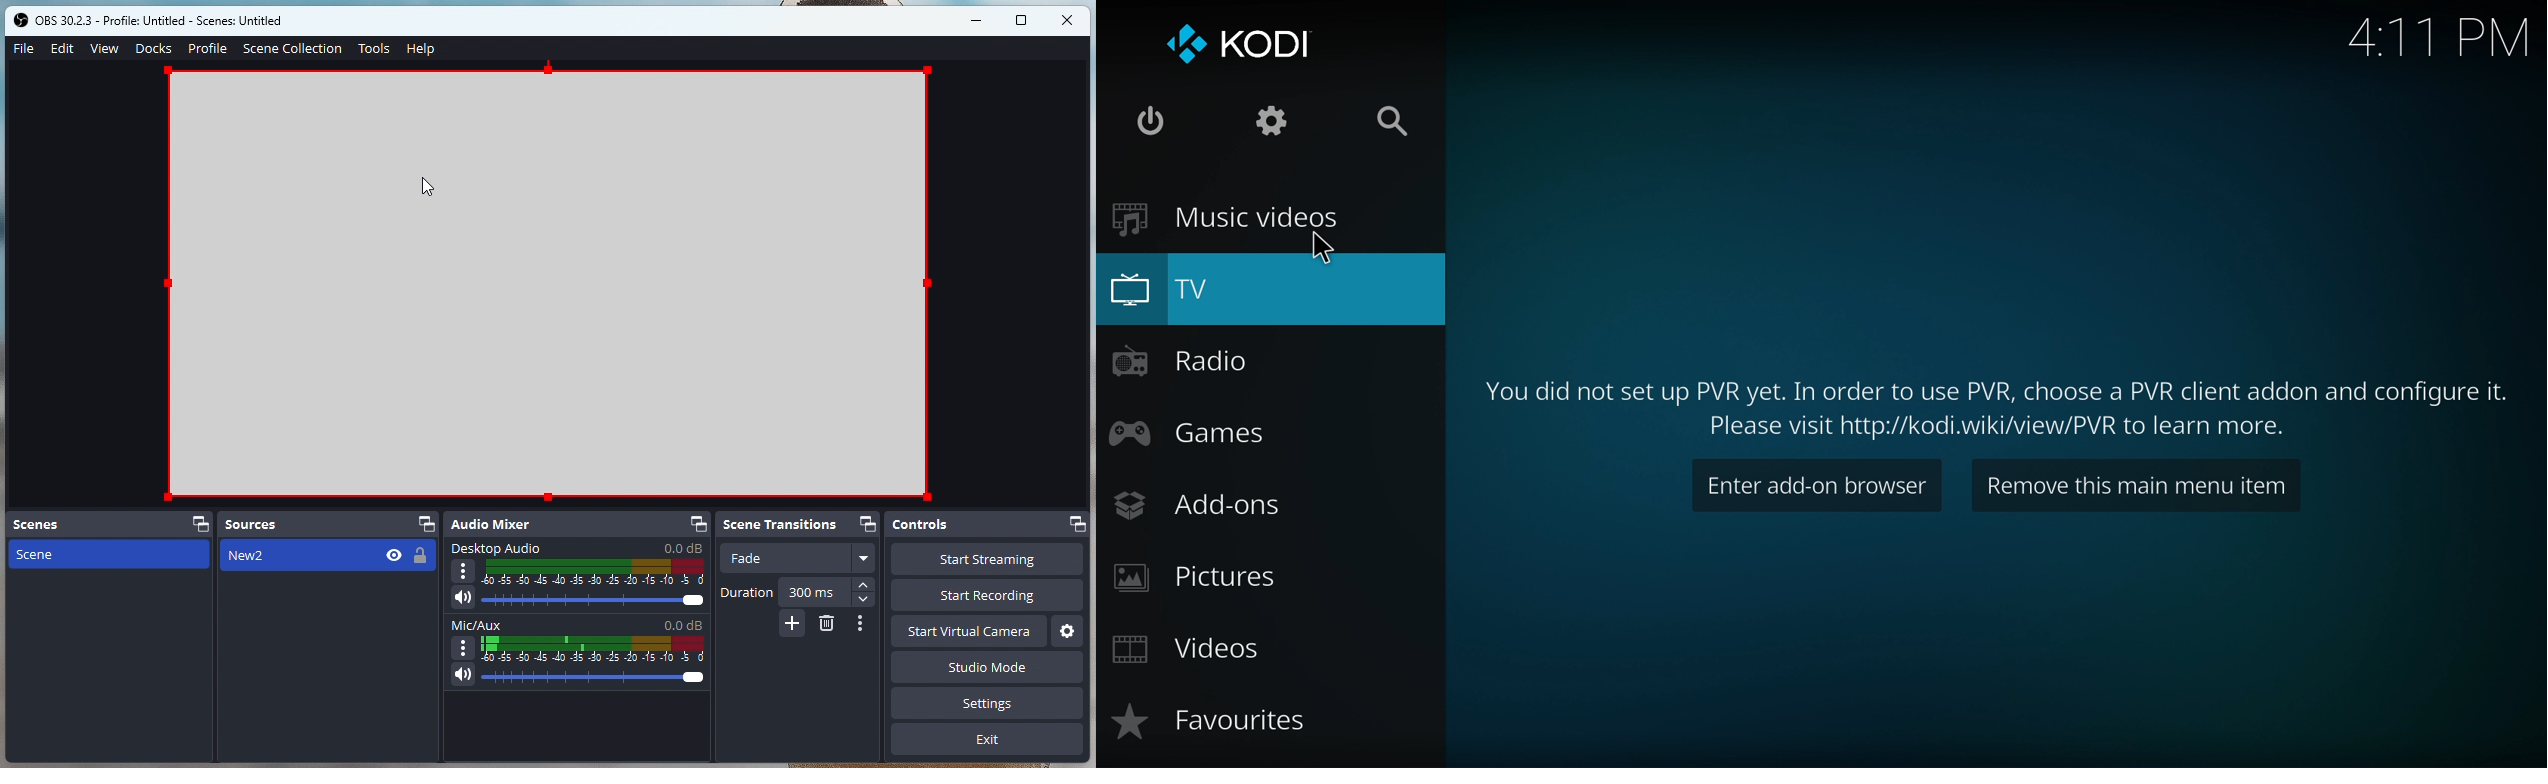  I want to click on Added, so click(792, 625).